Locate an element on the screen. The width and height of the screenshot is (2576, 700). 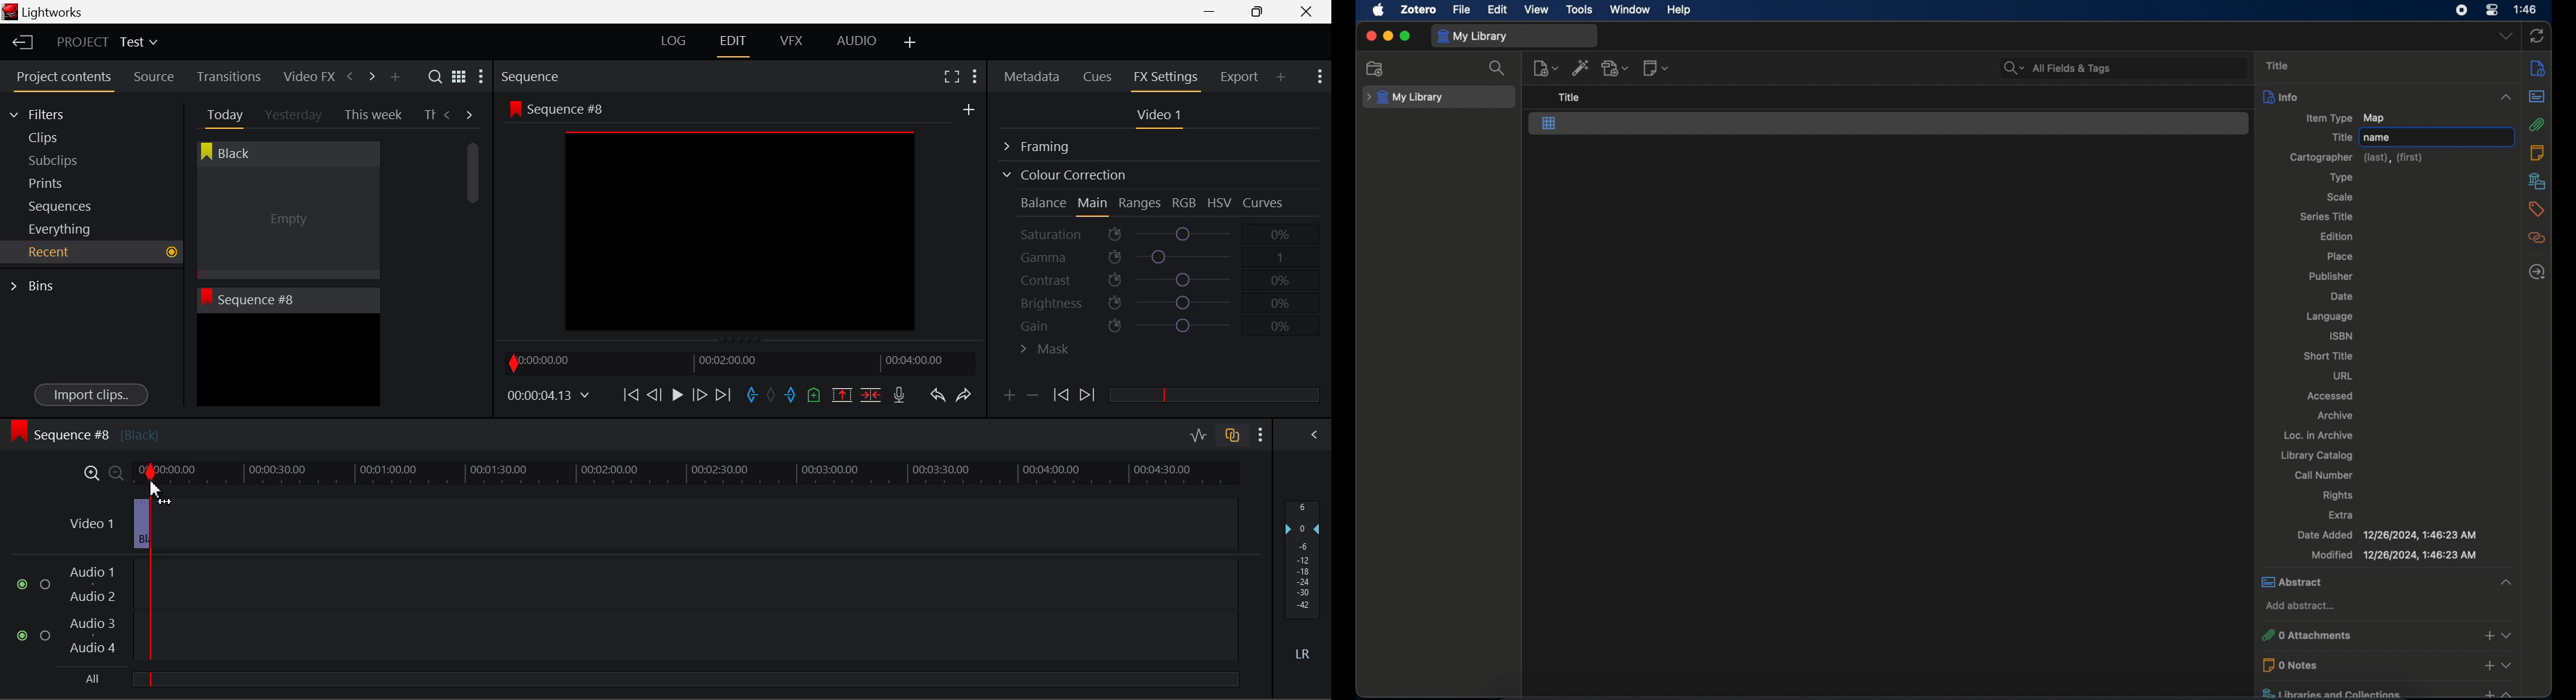
Previous Tab is located at coordinates (449, 114).